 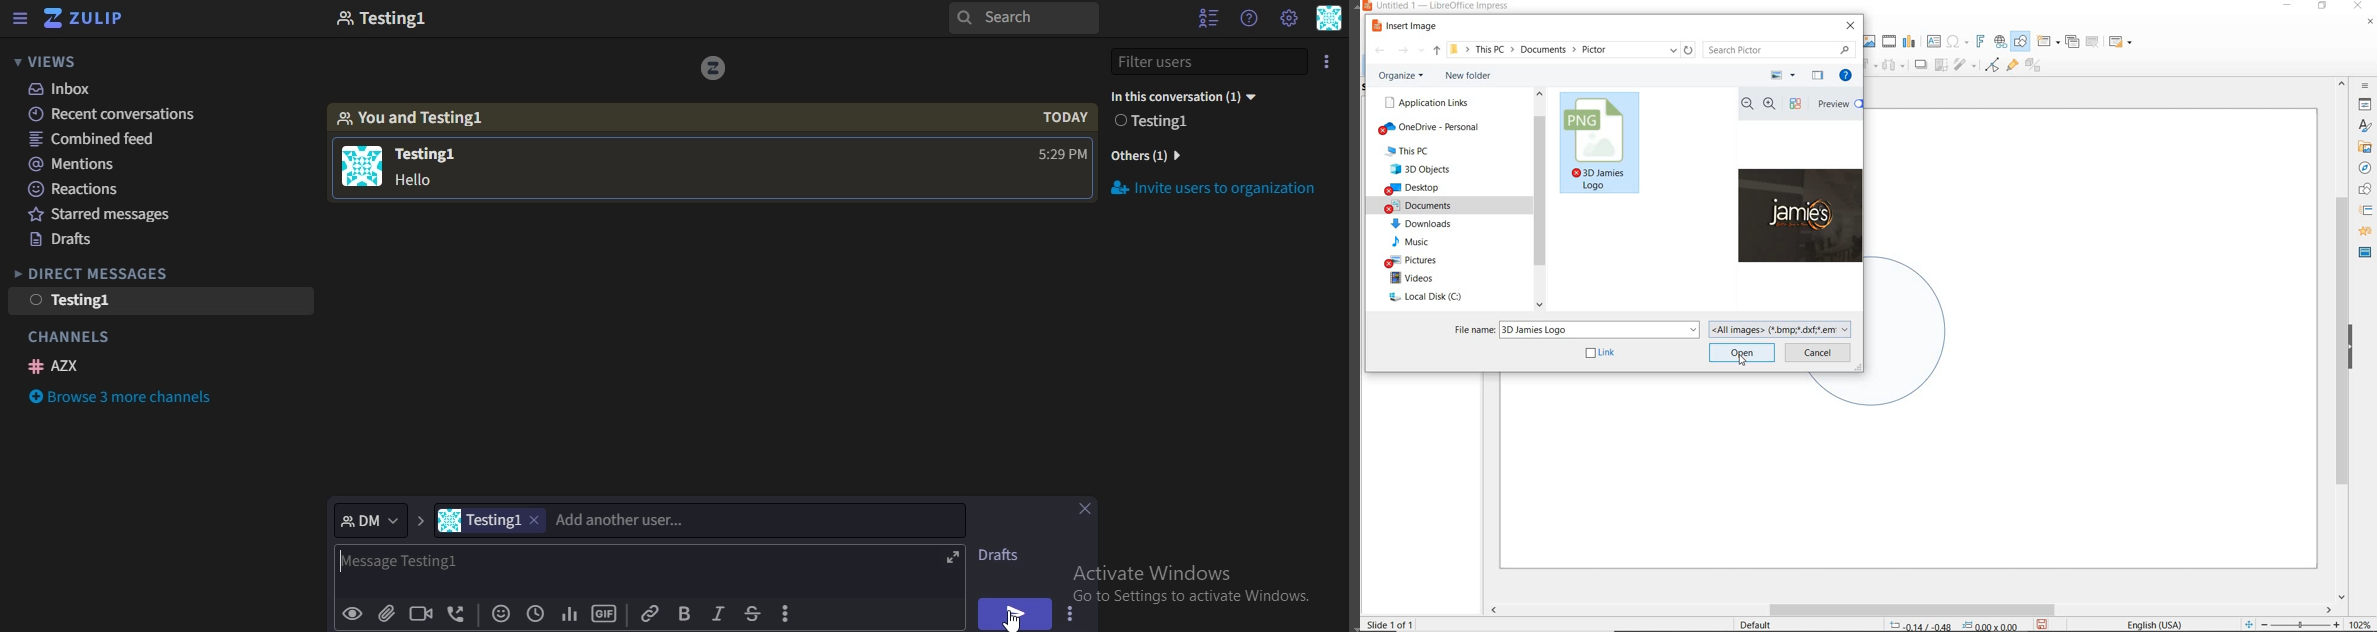 I want to click on default, so click(x=1747, y=624).